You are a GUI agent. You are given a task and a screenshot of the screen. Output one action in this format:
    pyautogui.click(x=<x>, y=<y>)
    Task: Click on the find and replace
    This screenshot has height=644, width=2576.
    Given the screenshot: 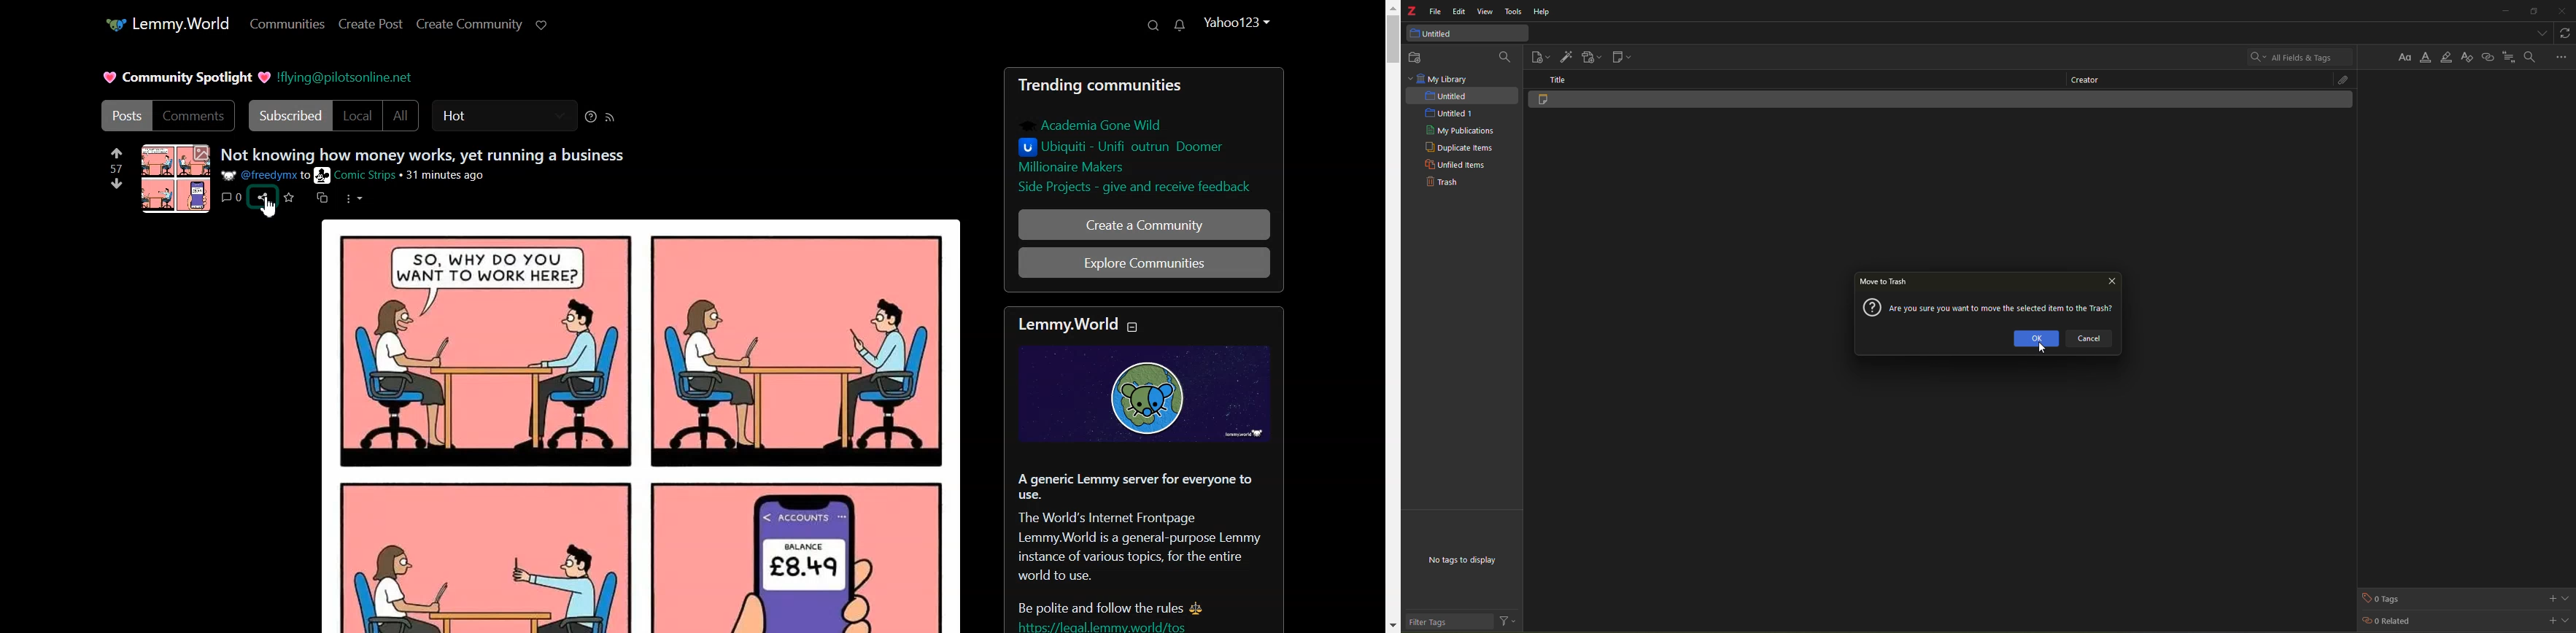 What is the action you would take?
    pyautogui.click(x=2530, y=56)
    